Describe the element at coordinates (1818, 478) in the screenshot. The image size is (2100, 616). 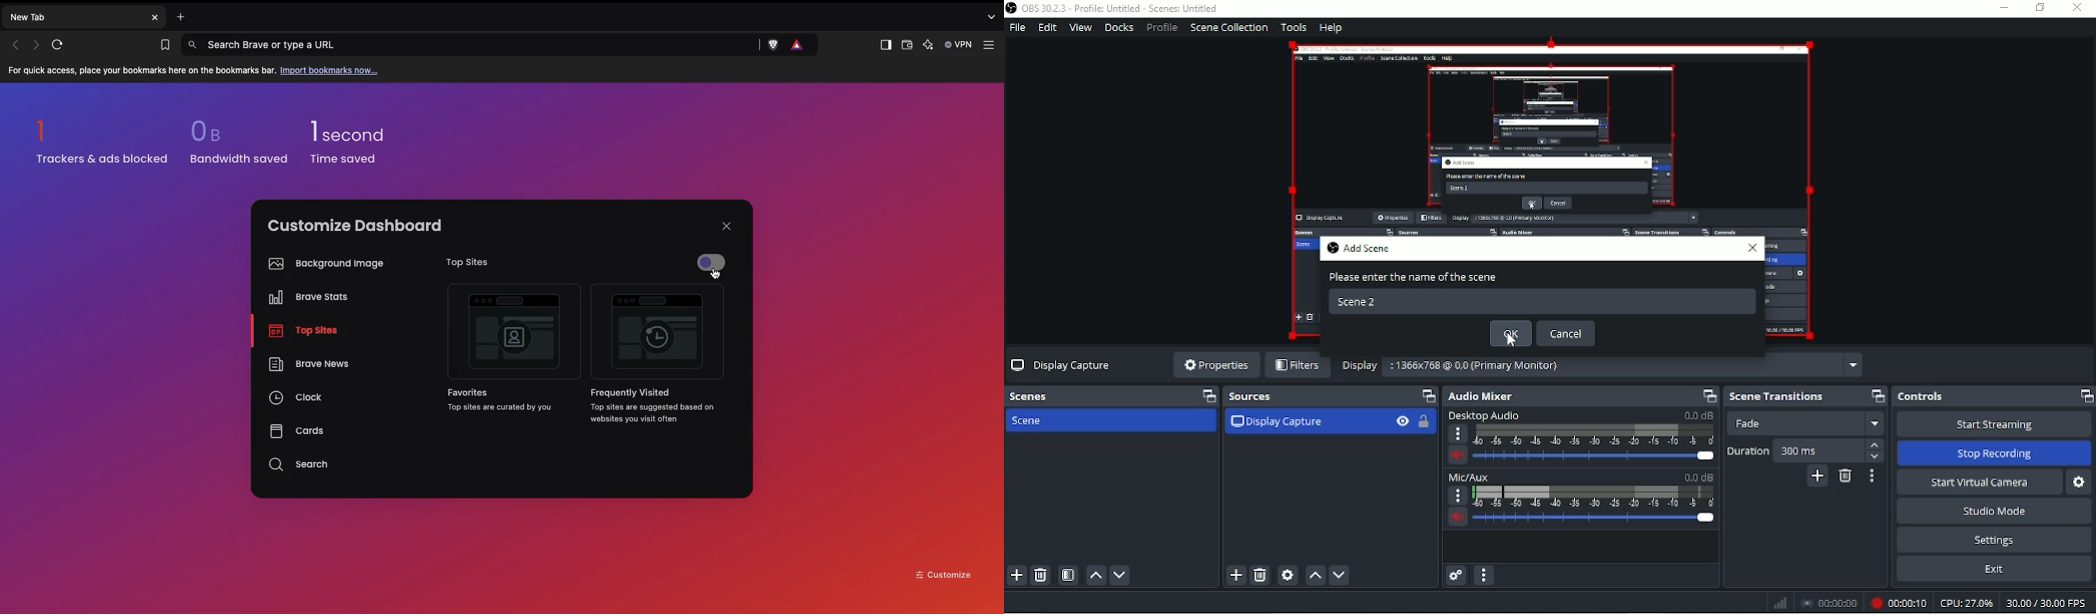
I see `Add configurable transition` at that location.